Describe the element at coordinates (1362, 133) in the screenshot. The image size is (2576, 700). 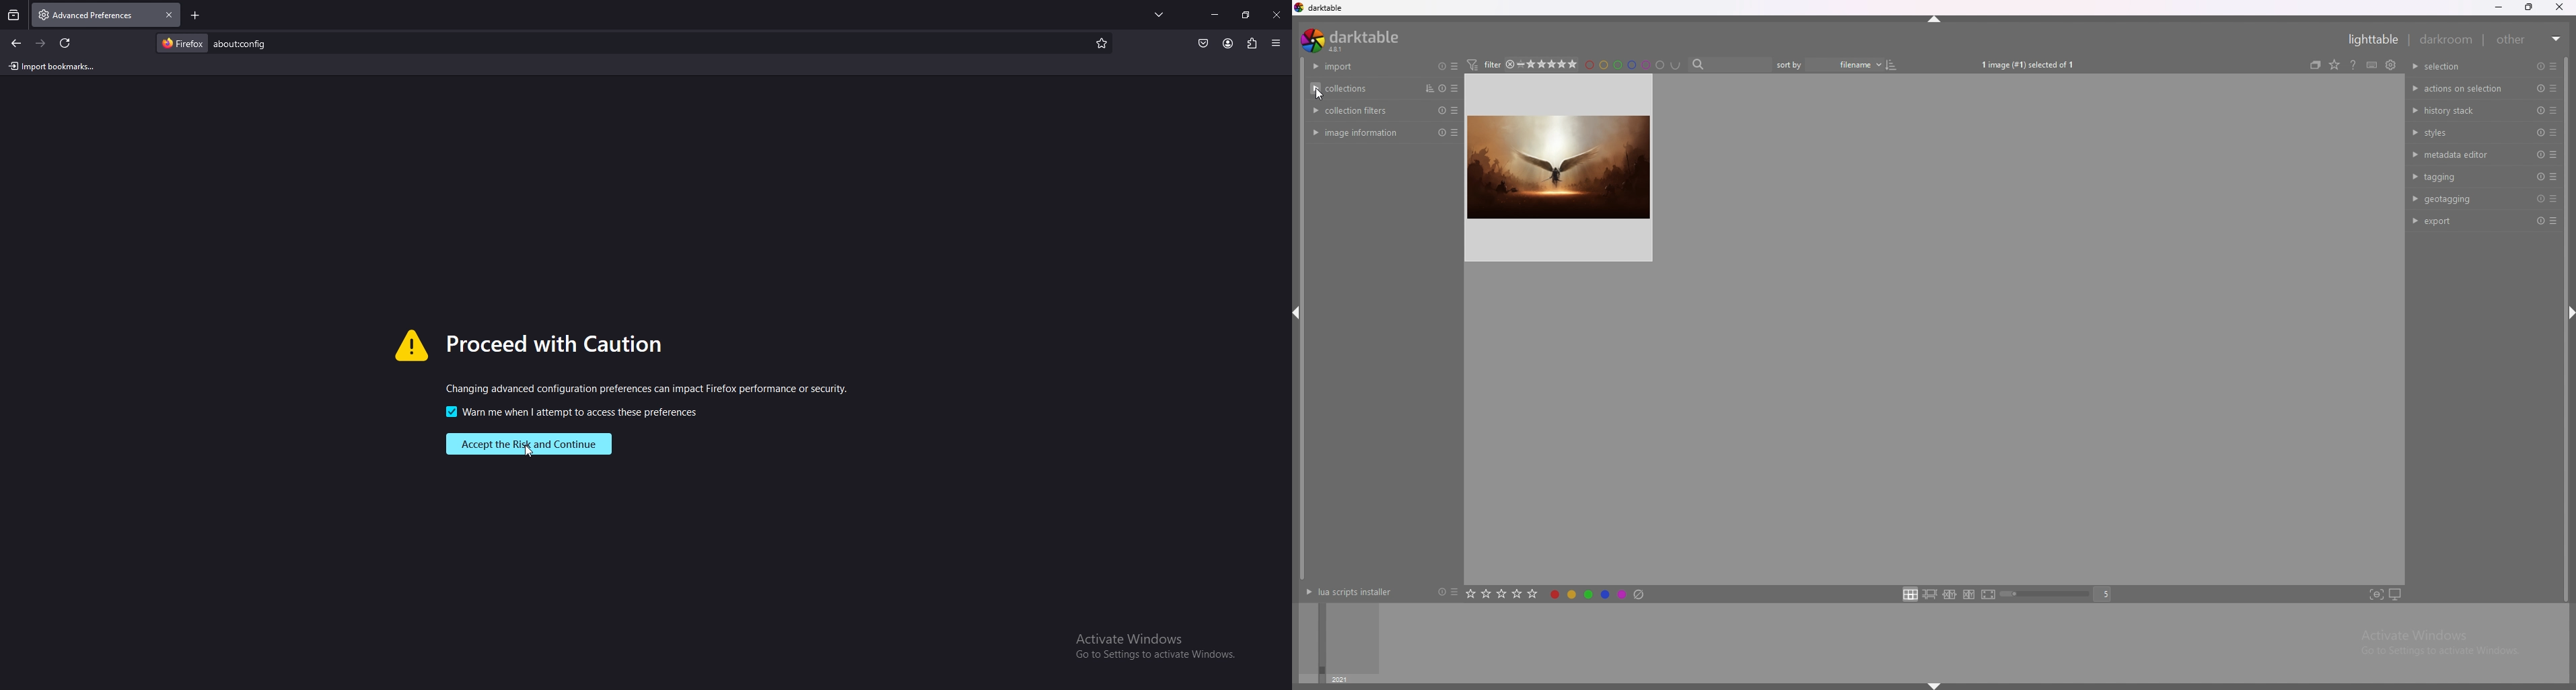
I see `image information` at that location.